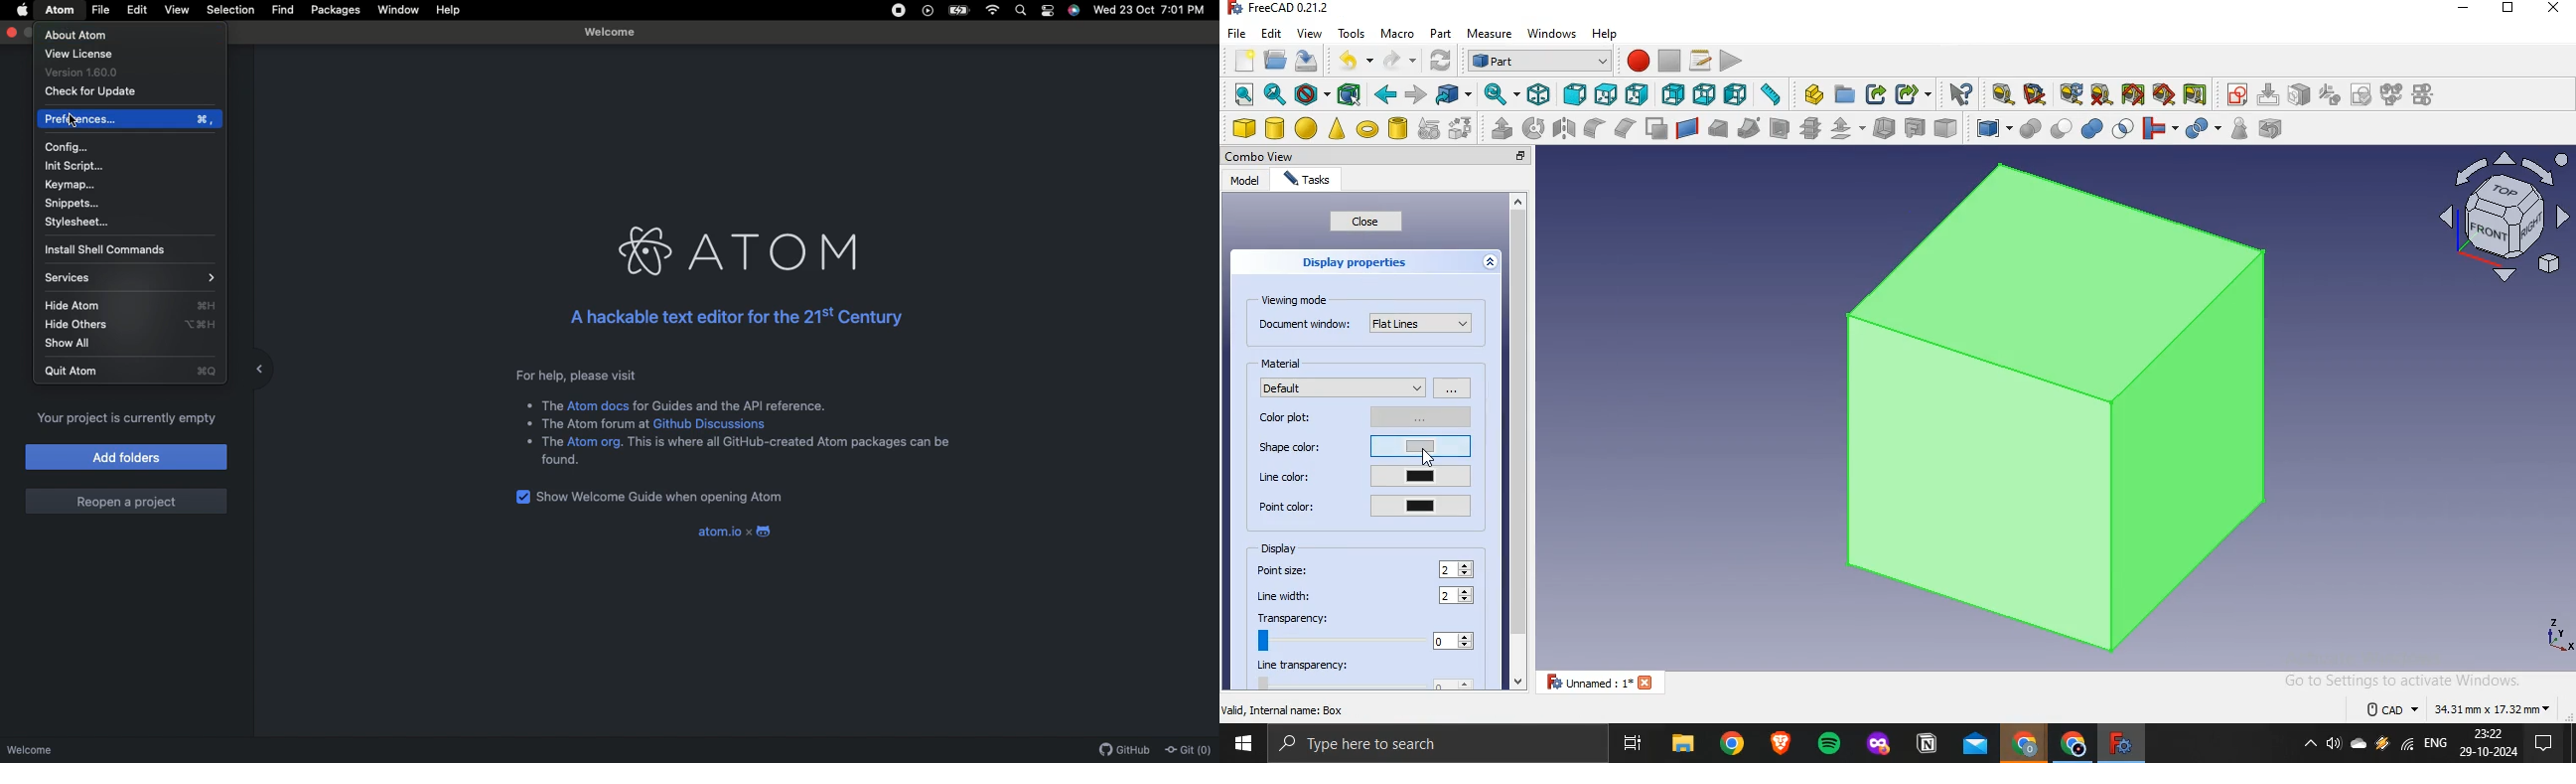 The image size is (2576, 784). What do you see at coordinates (1960, 94) in the screenshot?
I see `what's this` at bounding box center [1960, 94].